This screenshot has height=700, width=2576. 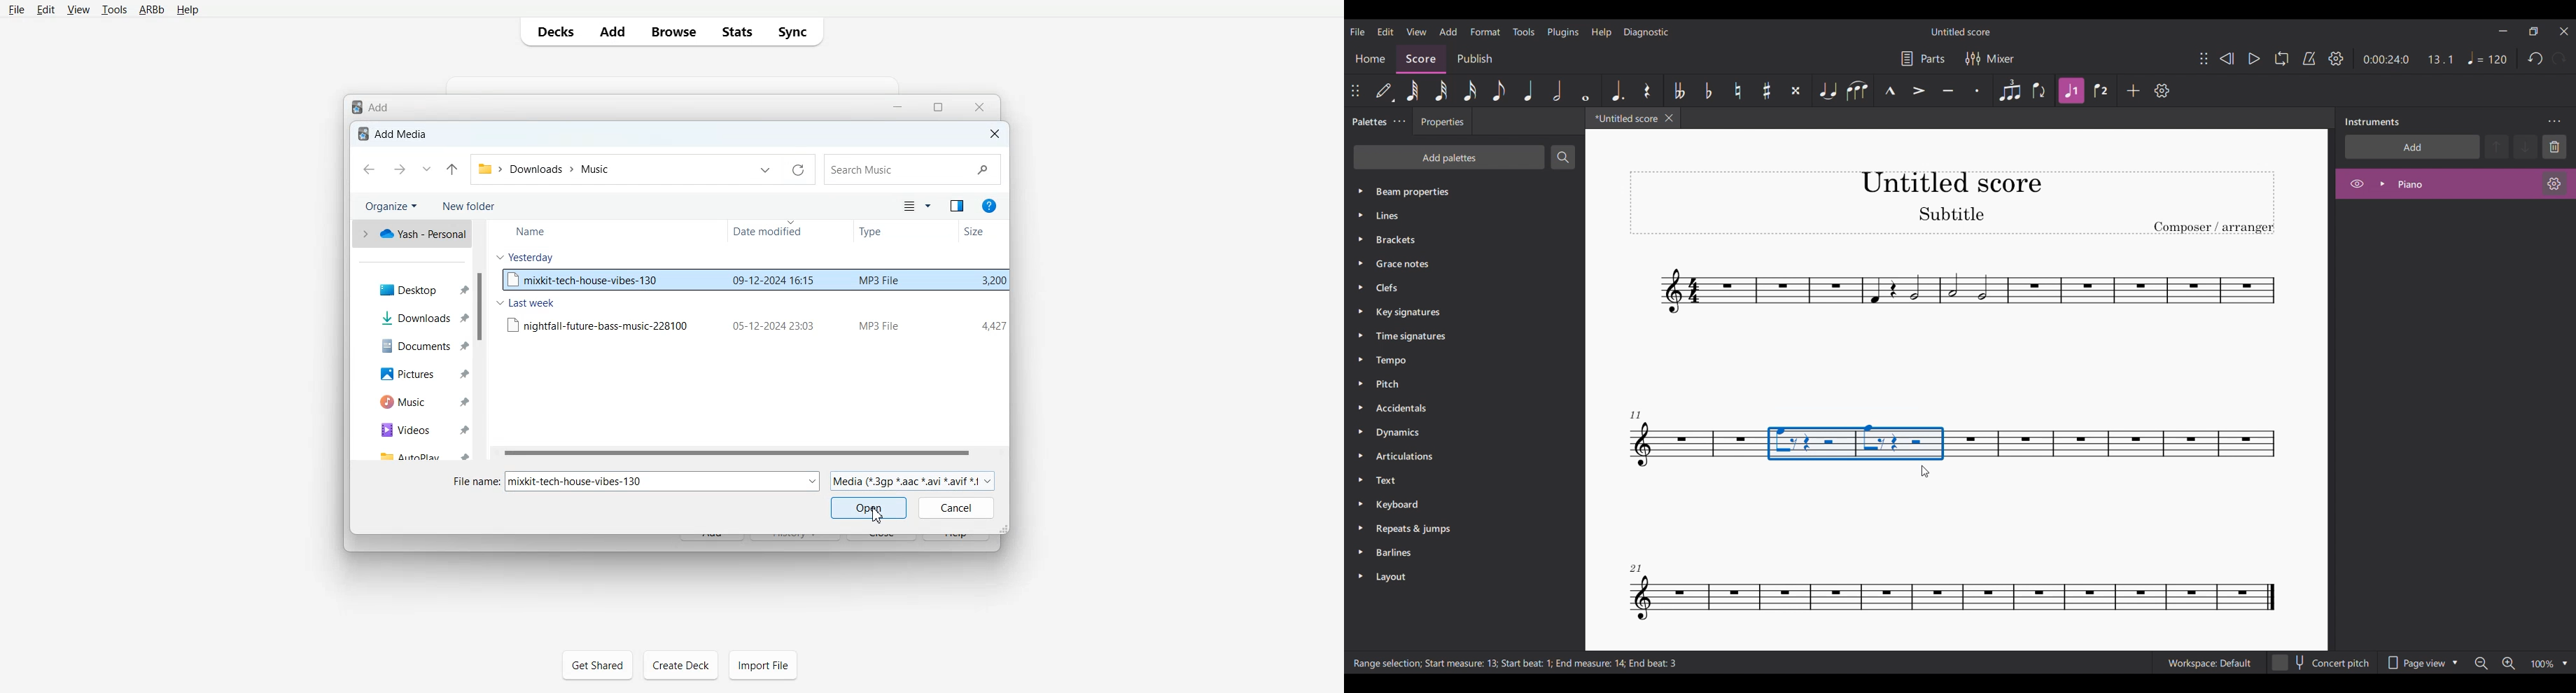 I want to click on Current zoom factor, so click(x=2543, y=663).